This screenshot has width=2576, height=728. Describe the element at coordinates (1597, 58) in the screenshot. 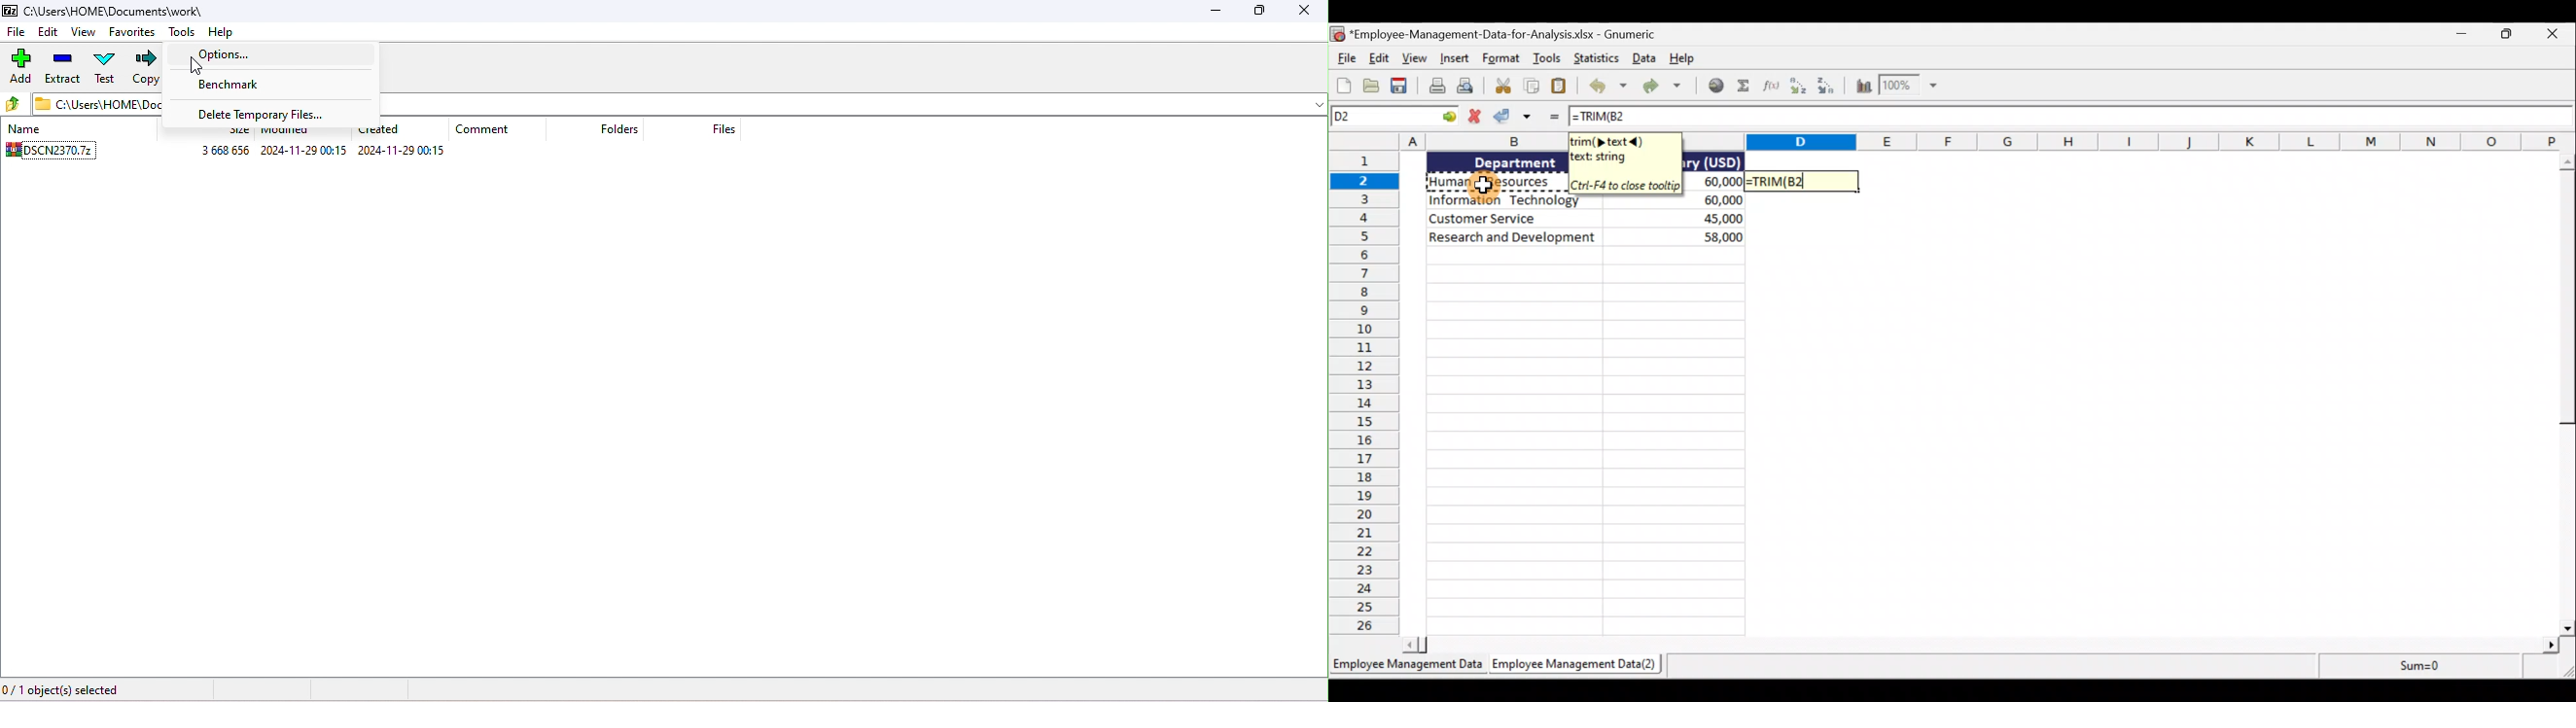

I see `Statistics` at that location.